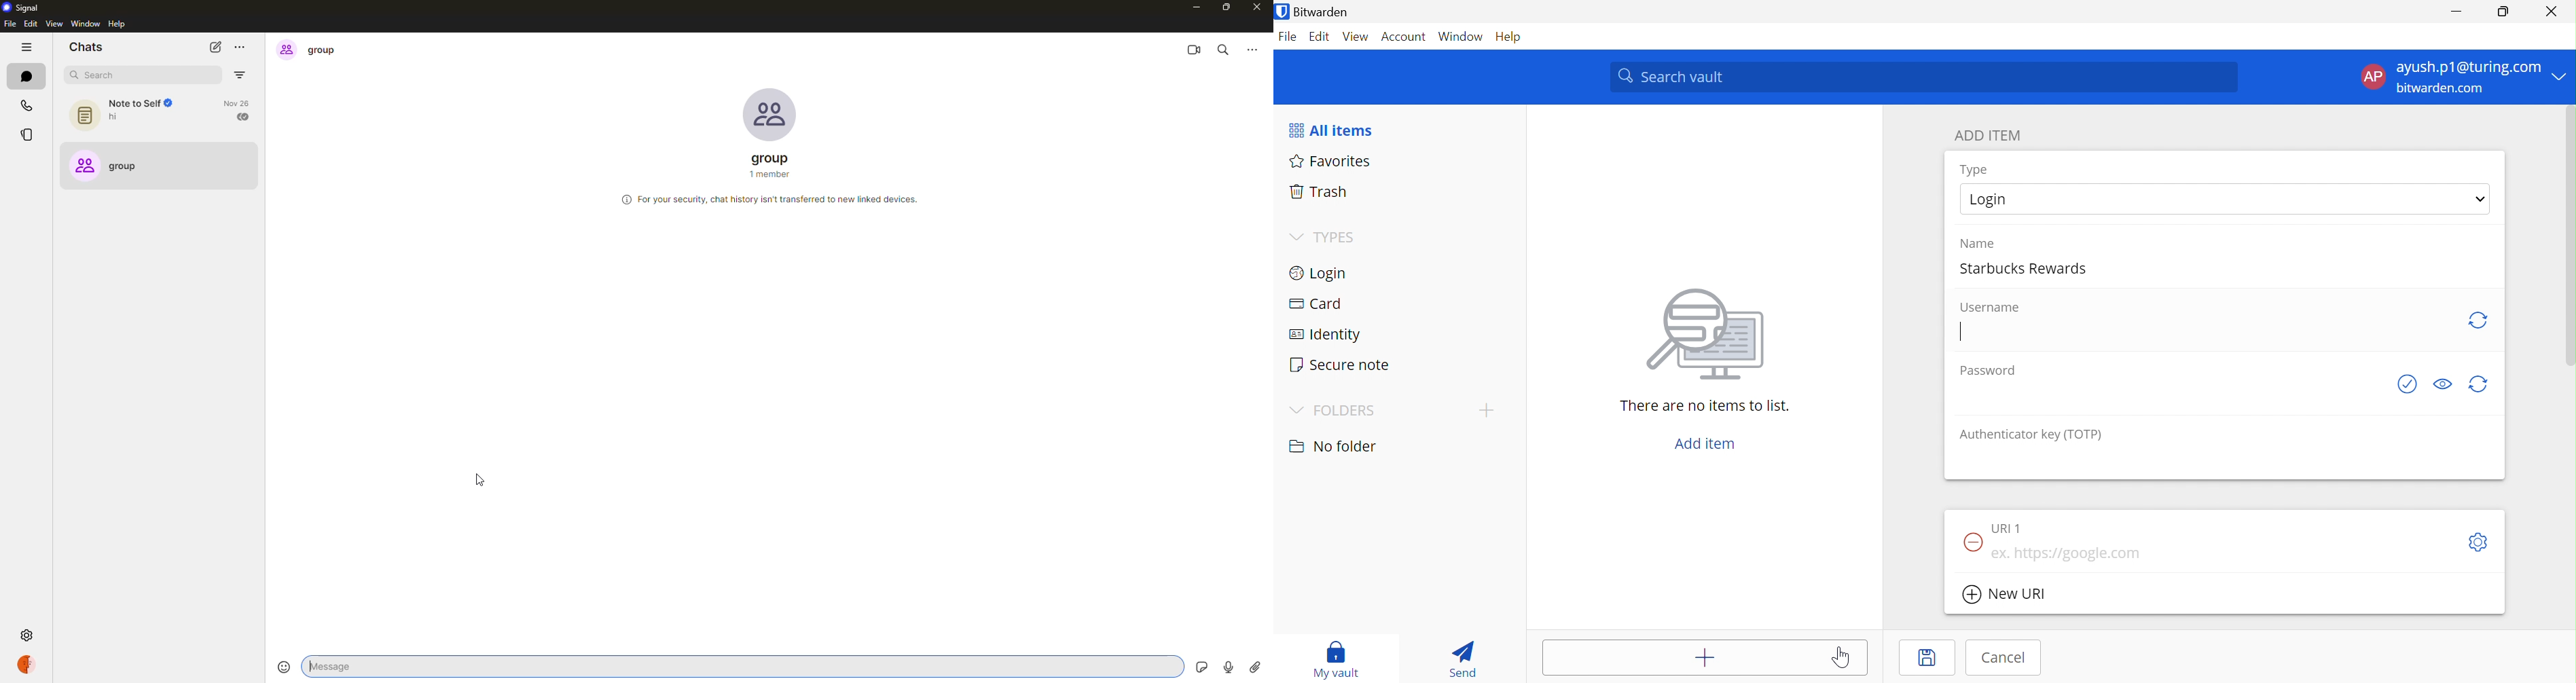 This screenshot has width=2576, height=700. Describe the element at coordinates (1321, 38) in the screenshot. I see `Edit` at that location.